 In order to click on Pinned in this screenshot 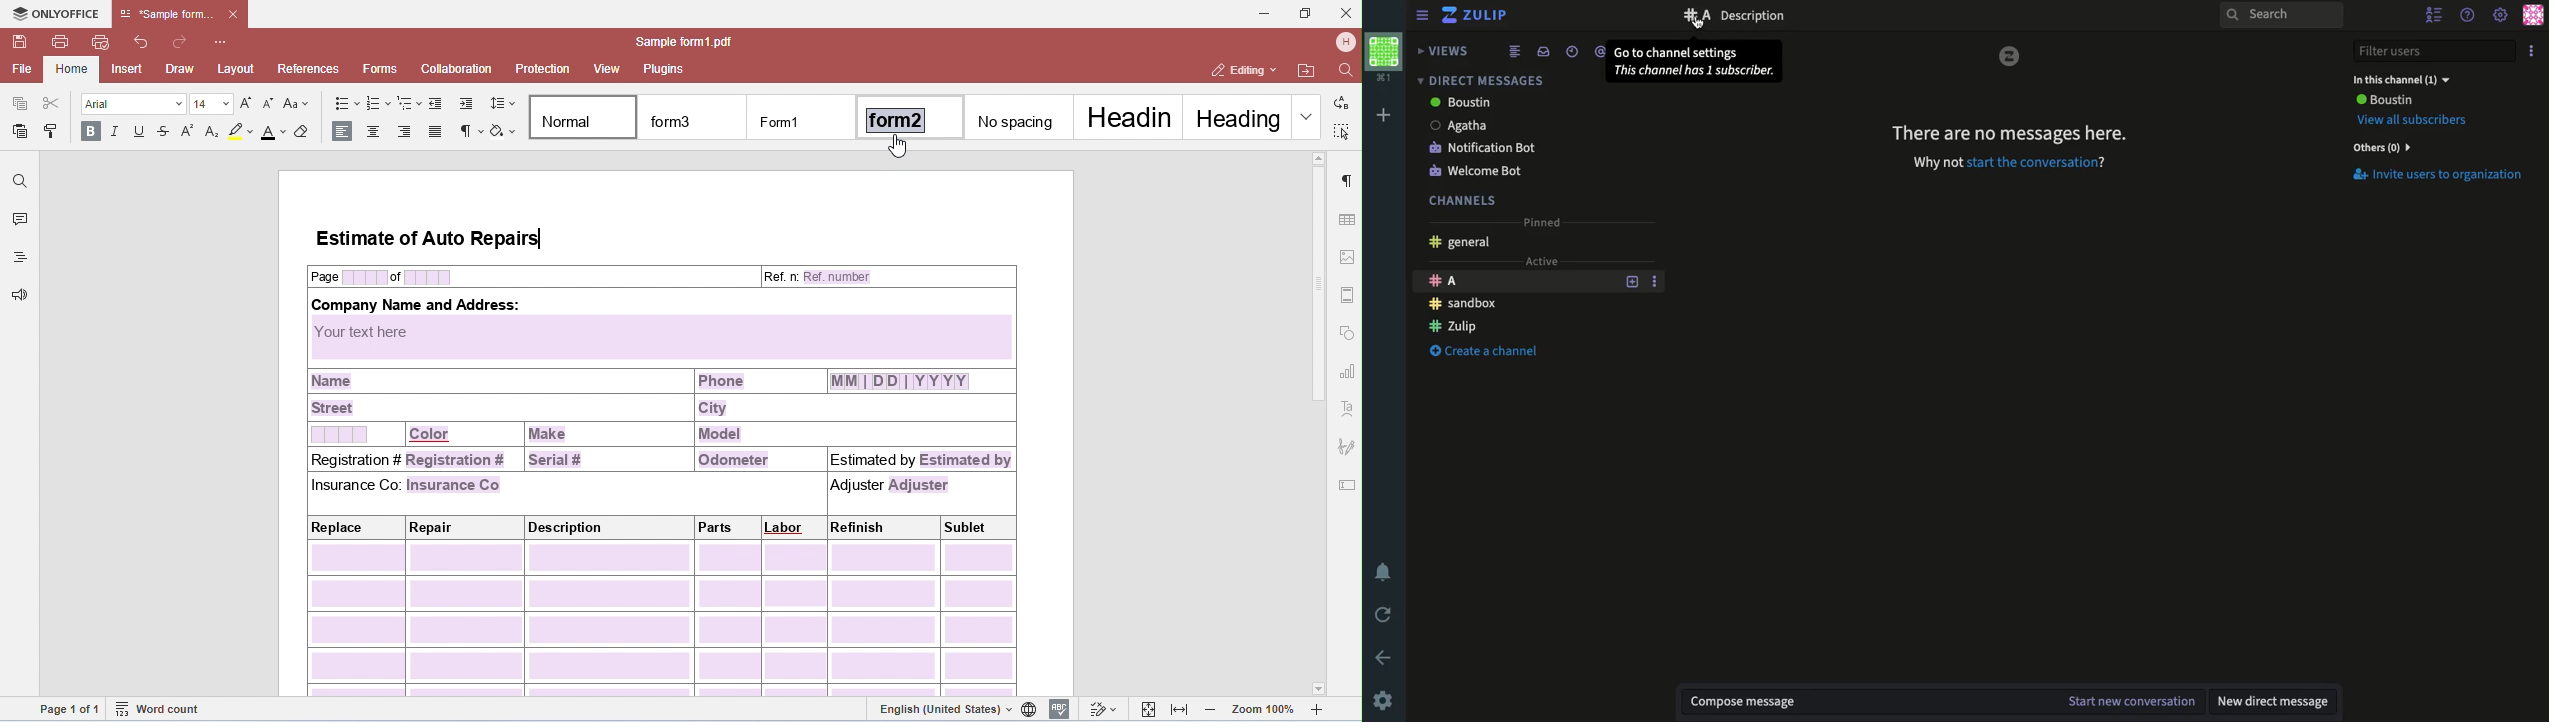, I will do `click(1541, 223)`.